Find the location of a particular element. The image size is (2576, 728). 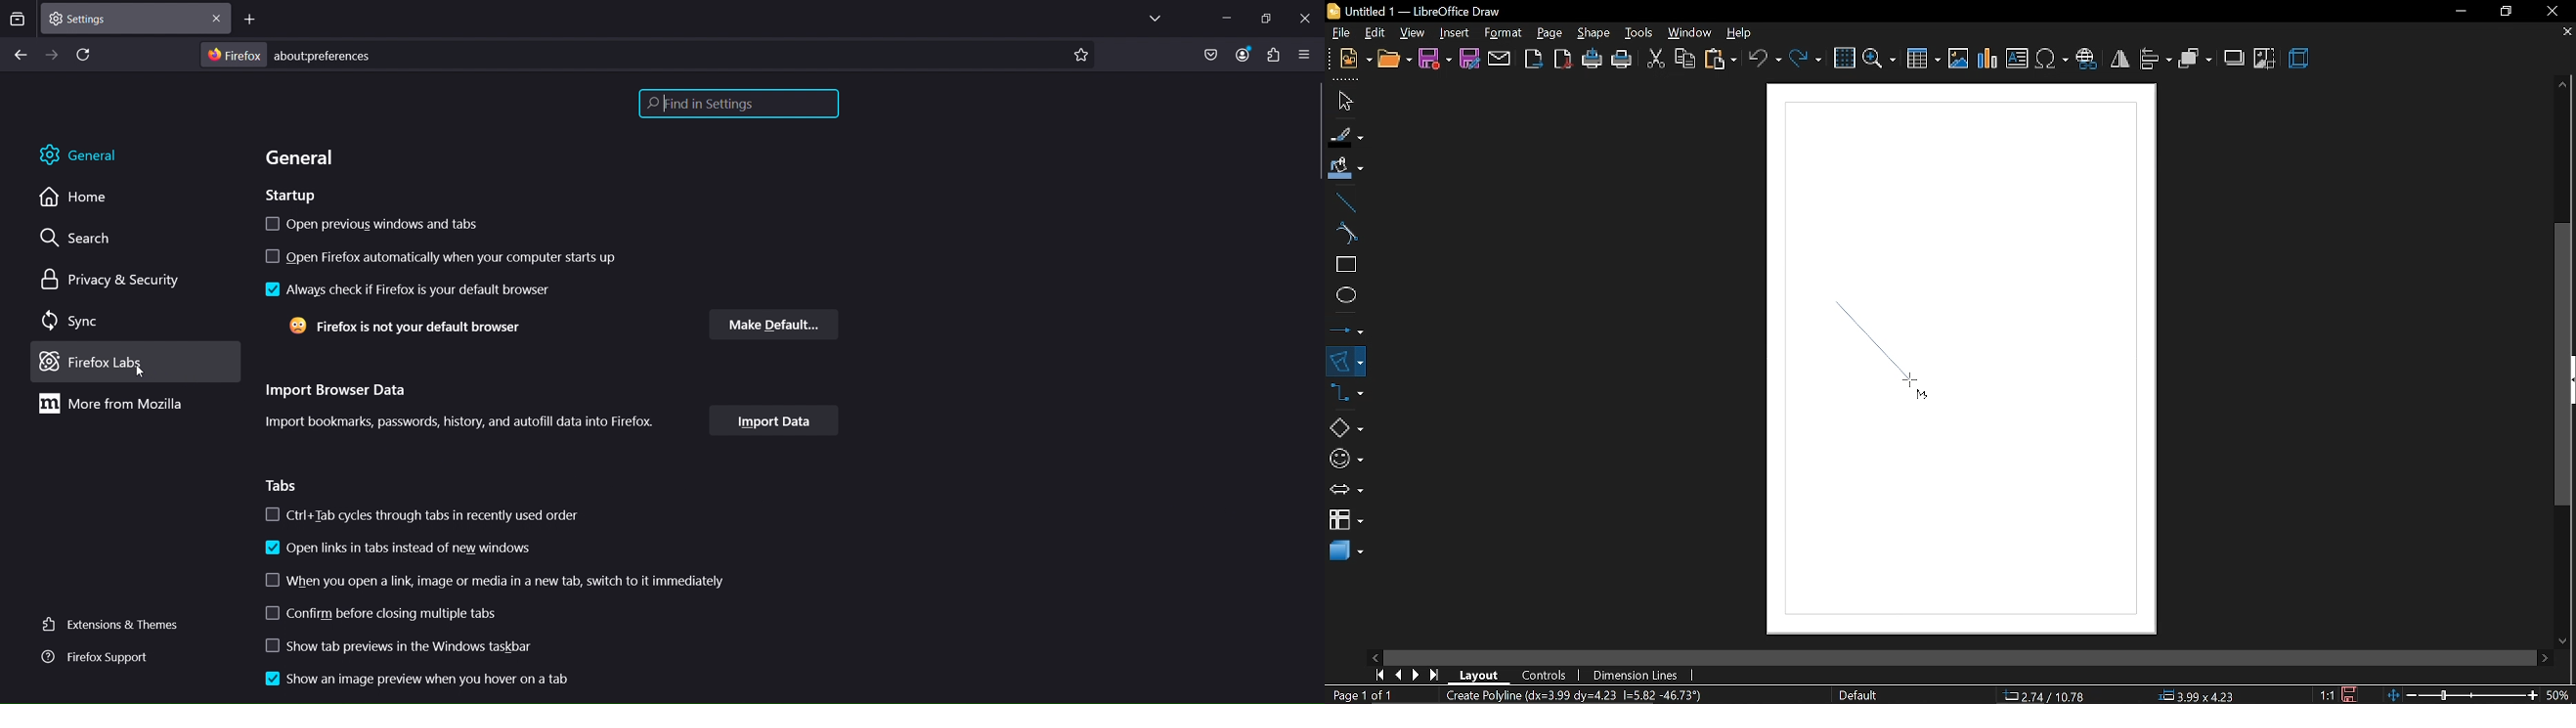

current tab is located at coordinates (92, 19).